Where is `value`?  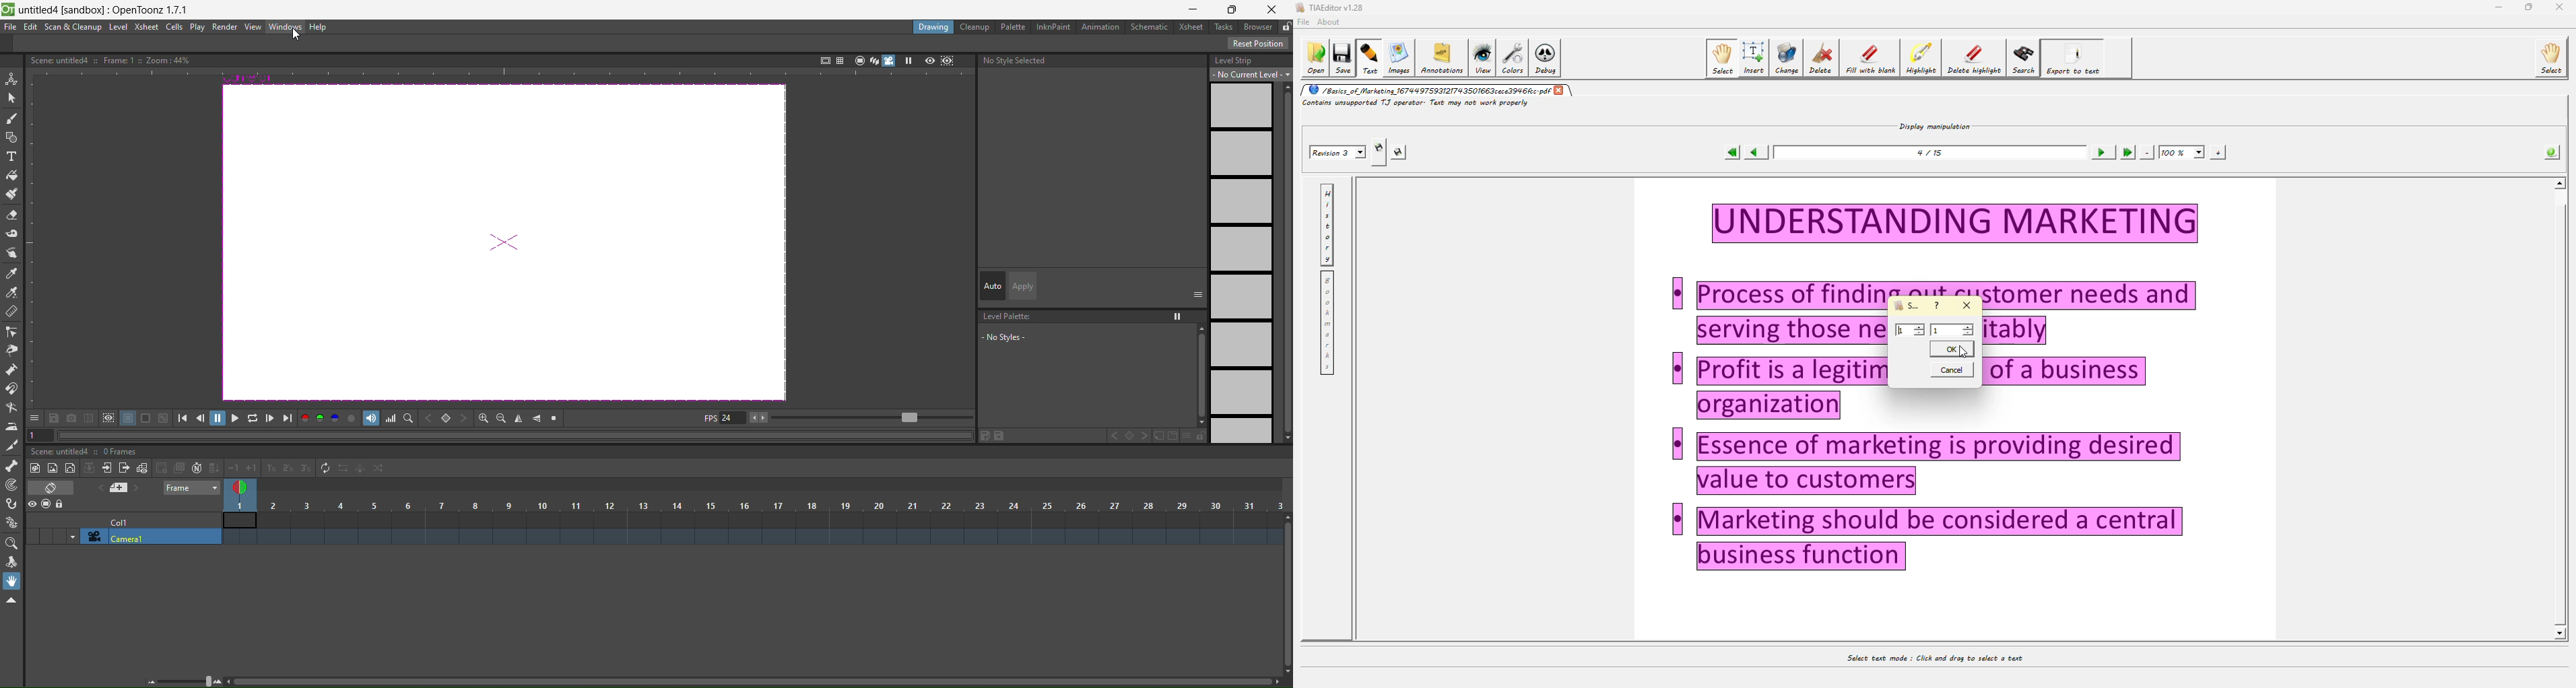
value is located at coordinates (1911, 331).